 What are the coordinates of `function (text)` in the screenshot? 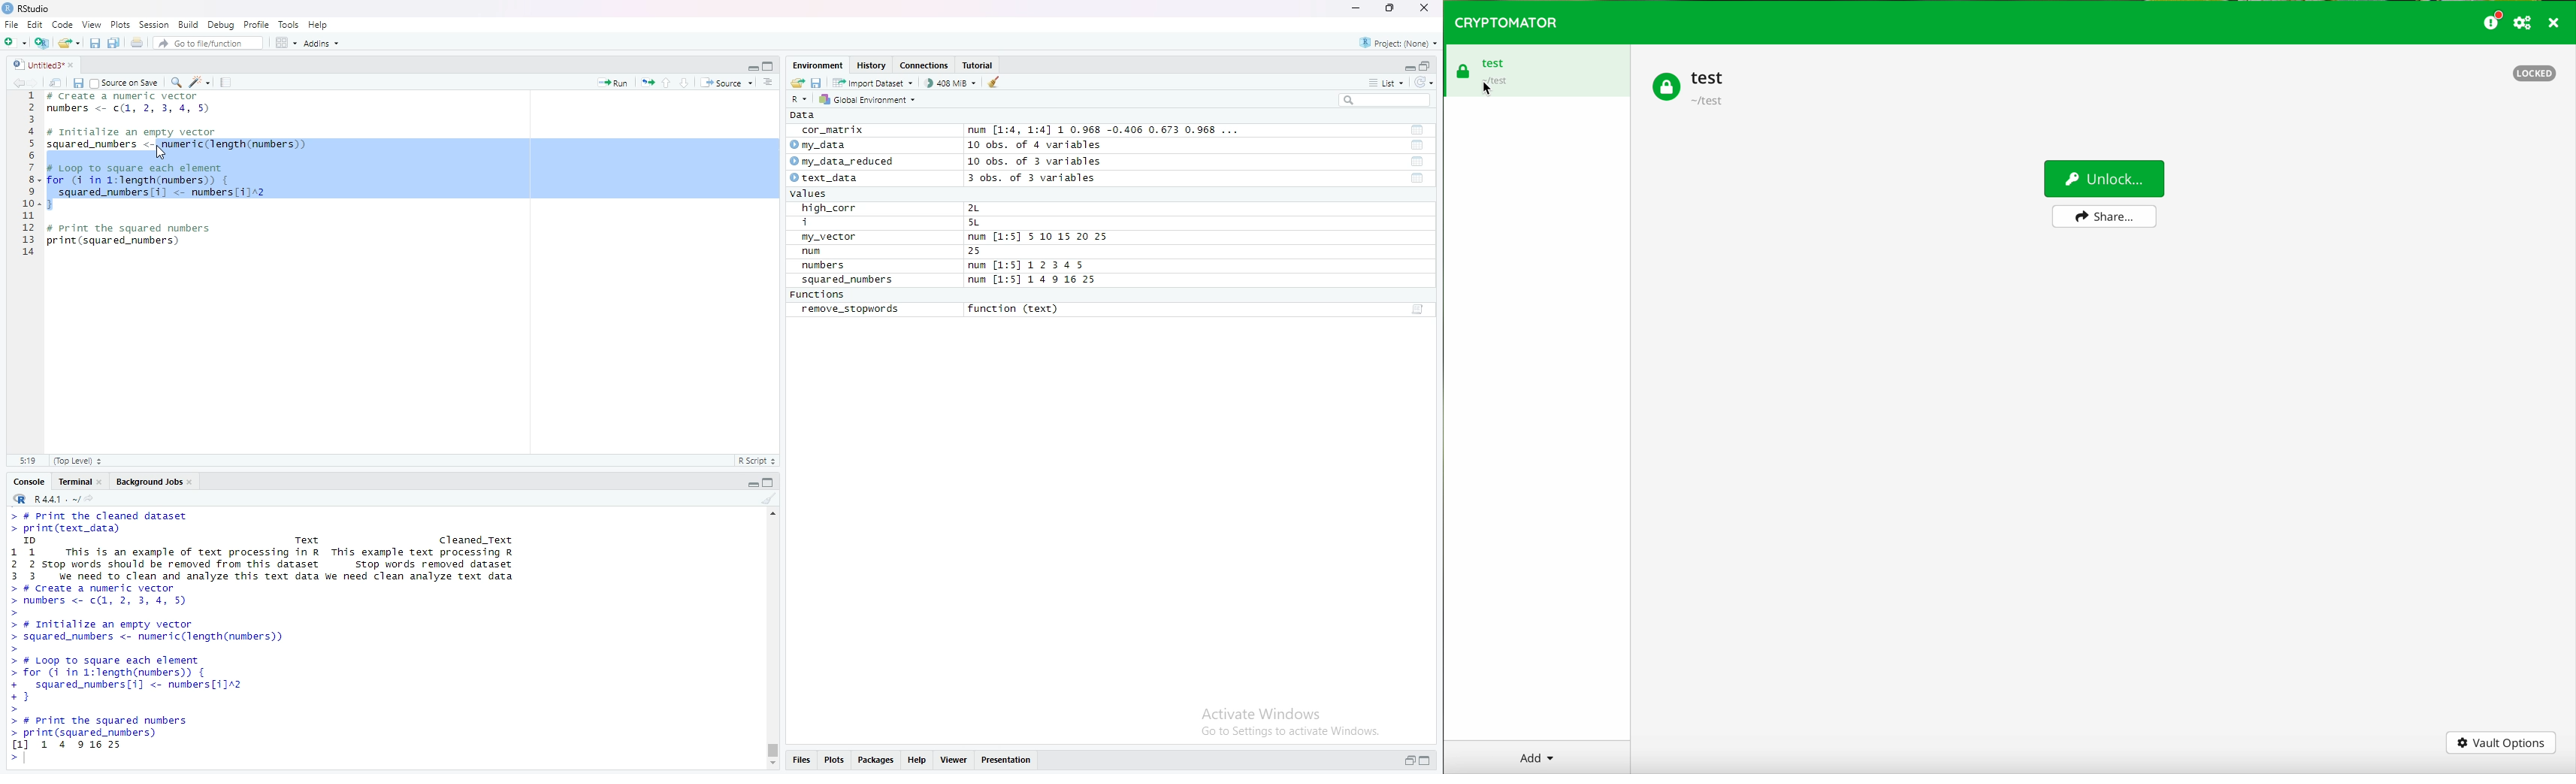 It's located at (1015, 310).